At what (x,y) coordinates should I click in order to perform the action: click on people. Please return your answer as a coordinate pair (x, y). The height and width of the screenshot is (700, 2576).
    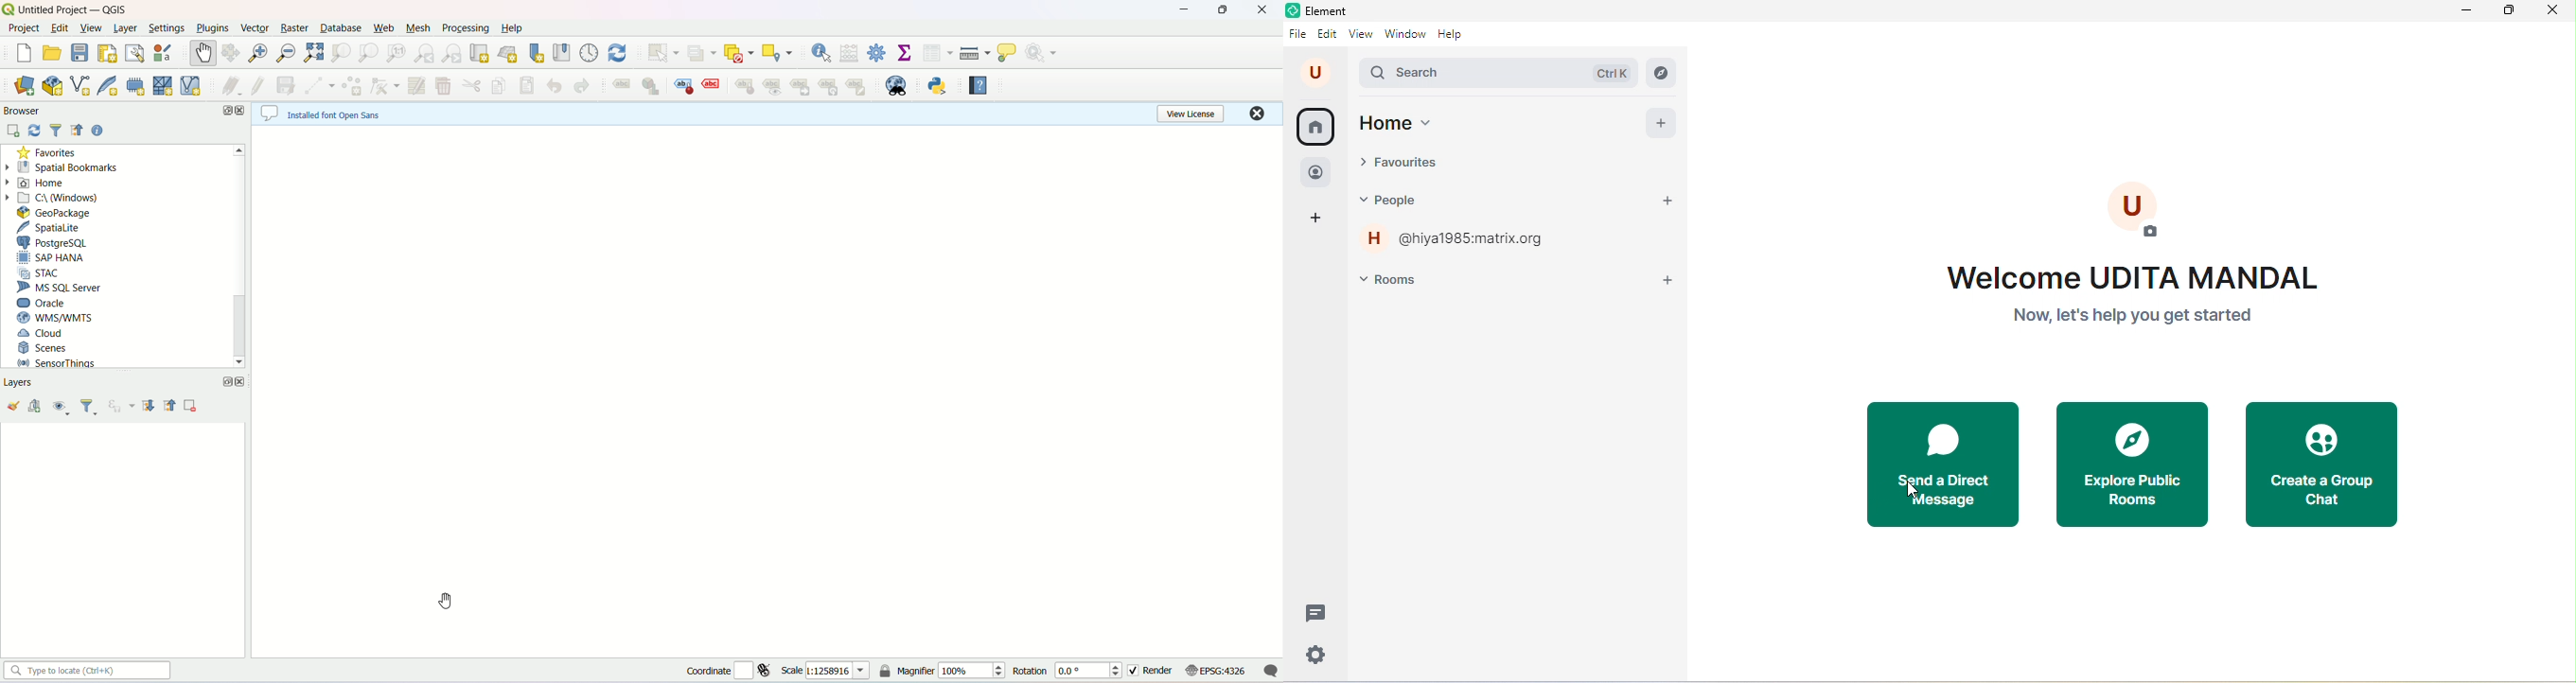
    Looking at the image, I should click on (1406, 201).